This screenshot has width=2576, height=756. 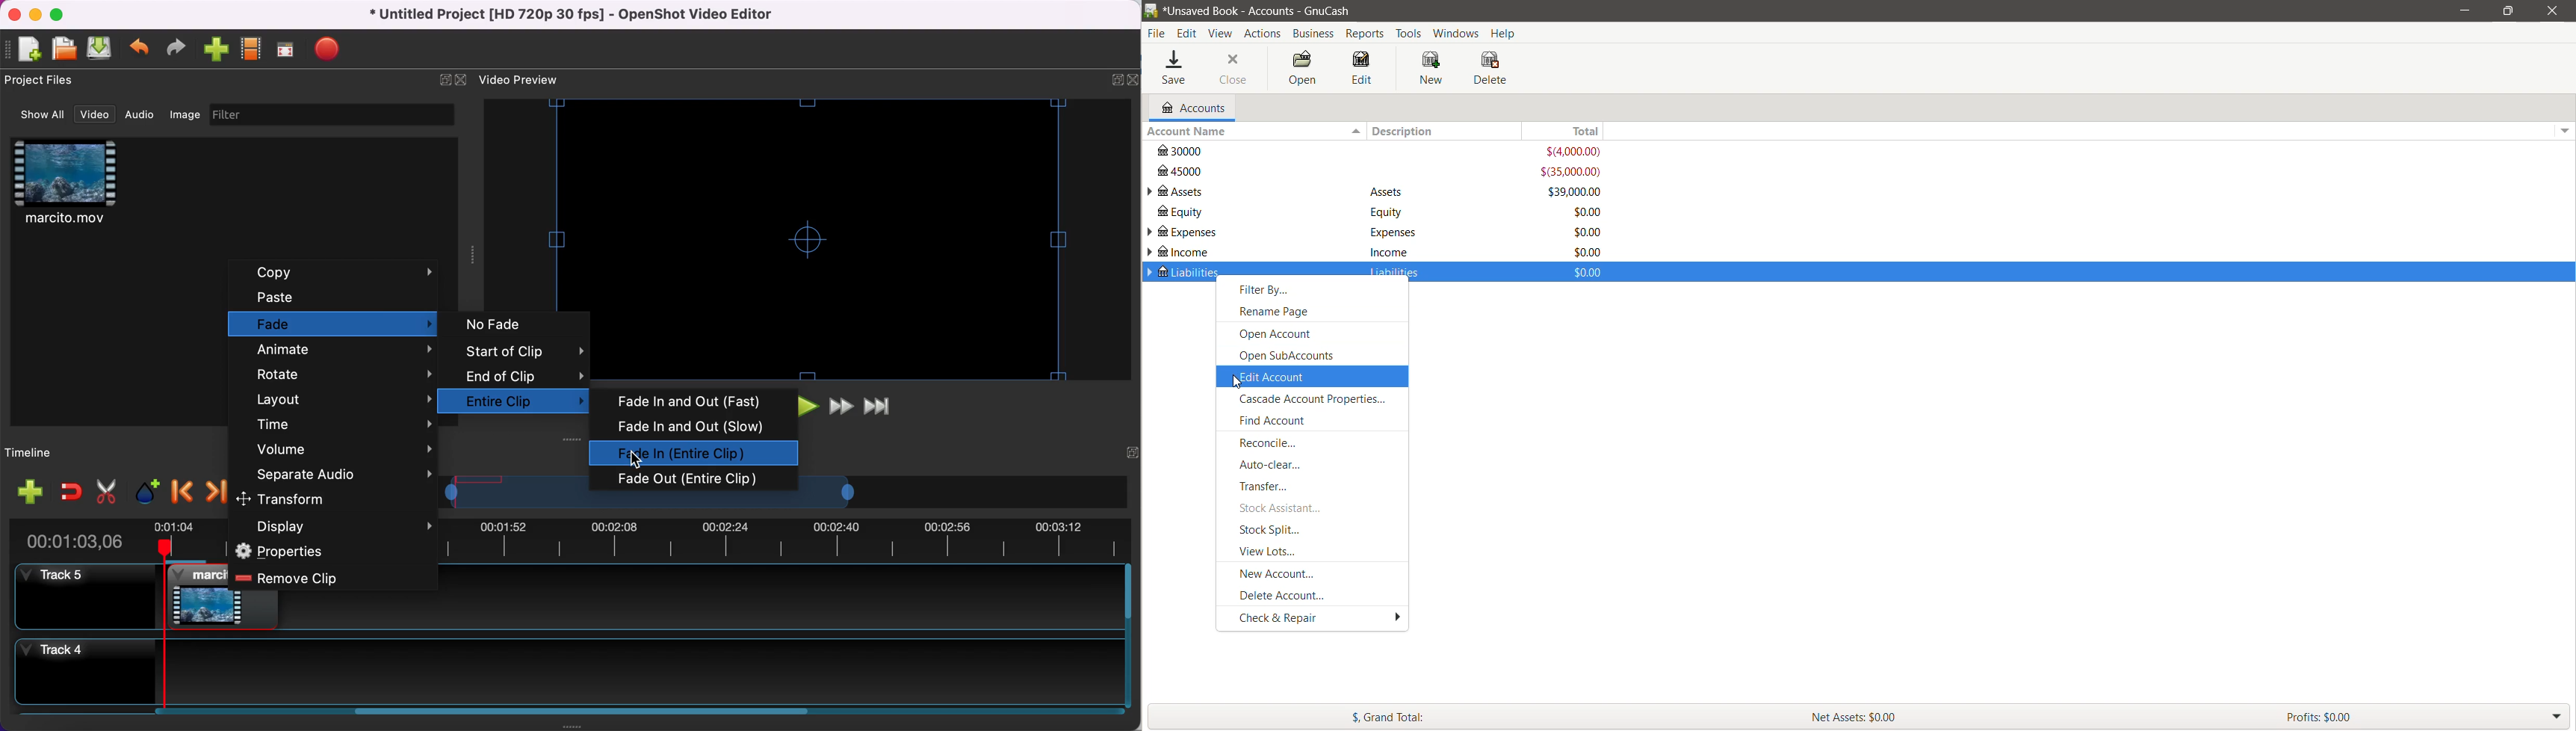 What do you see at coordinates (2427, 716) in the screenshot?
I see `Profits` at bounding box center [2427, 716].